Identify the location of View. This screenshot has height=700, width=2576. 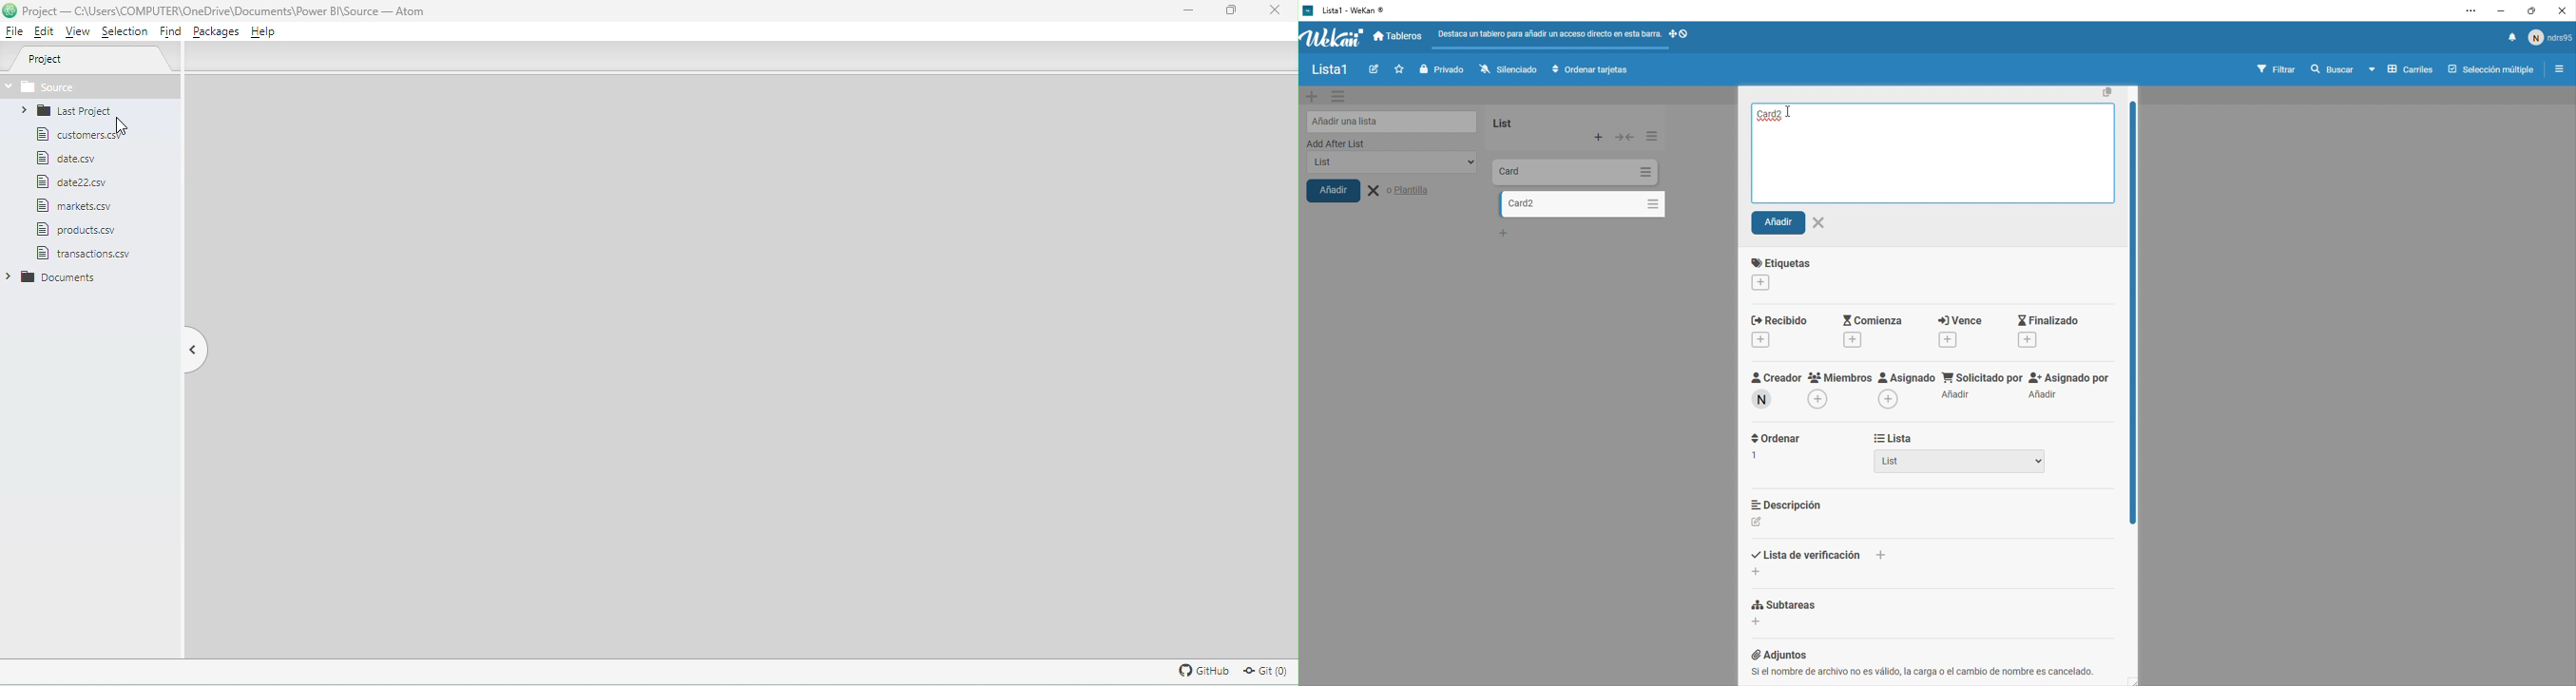
(79, 32).